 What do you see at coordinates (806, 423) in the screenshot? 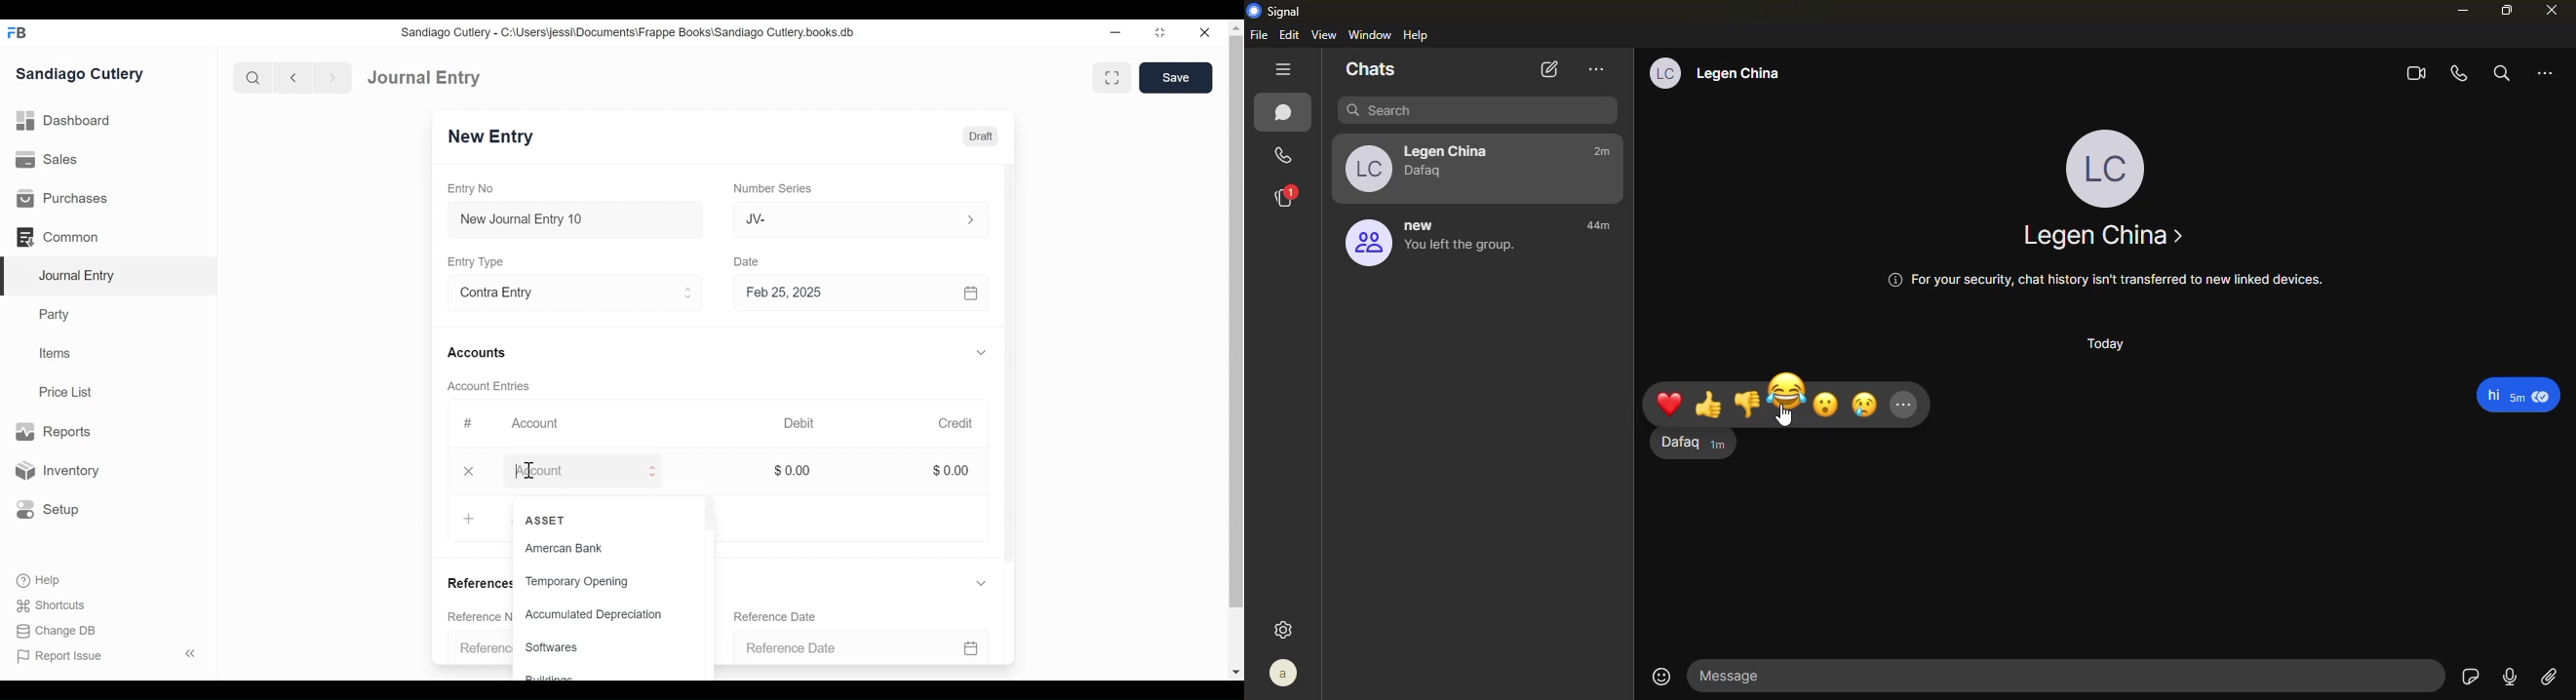
I see `Debit` at bounding box center [806, 423].